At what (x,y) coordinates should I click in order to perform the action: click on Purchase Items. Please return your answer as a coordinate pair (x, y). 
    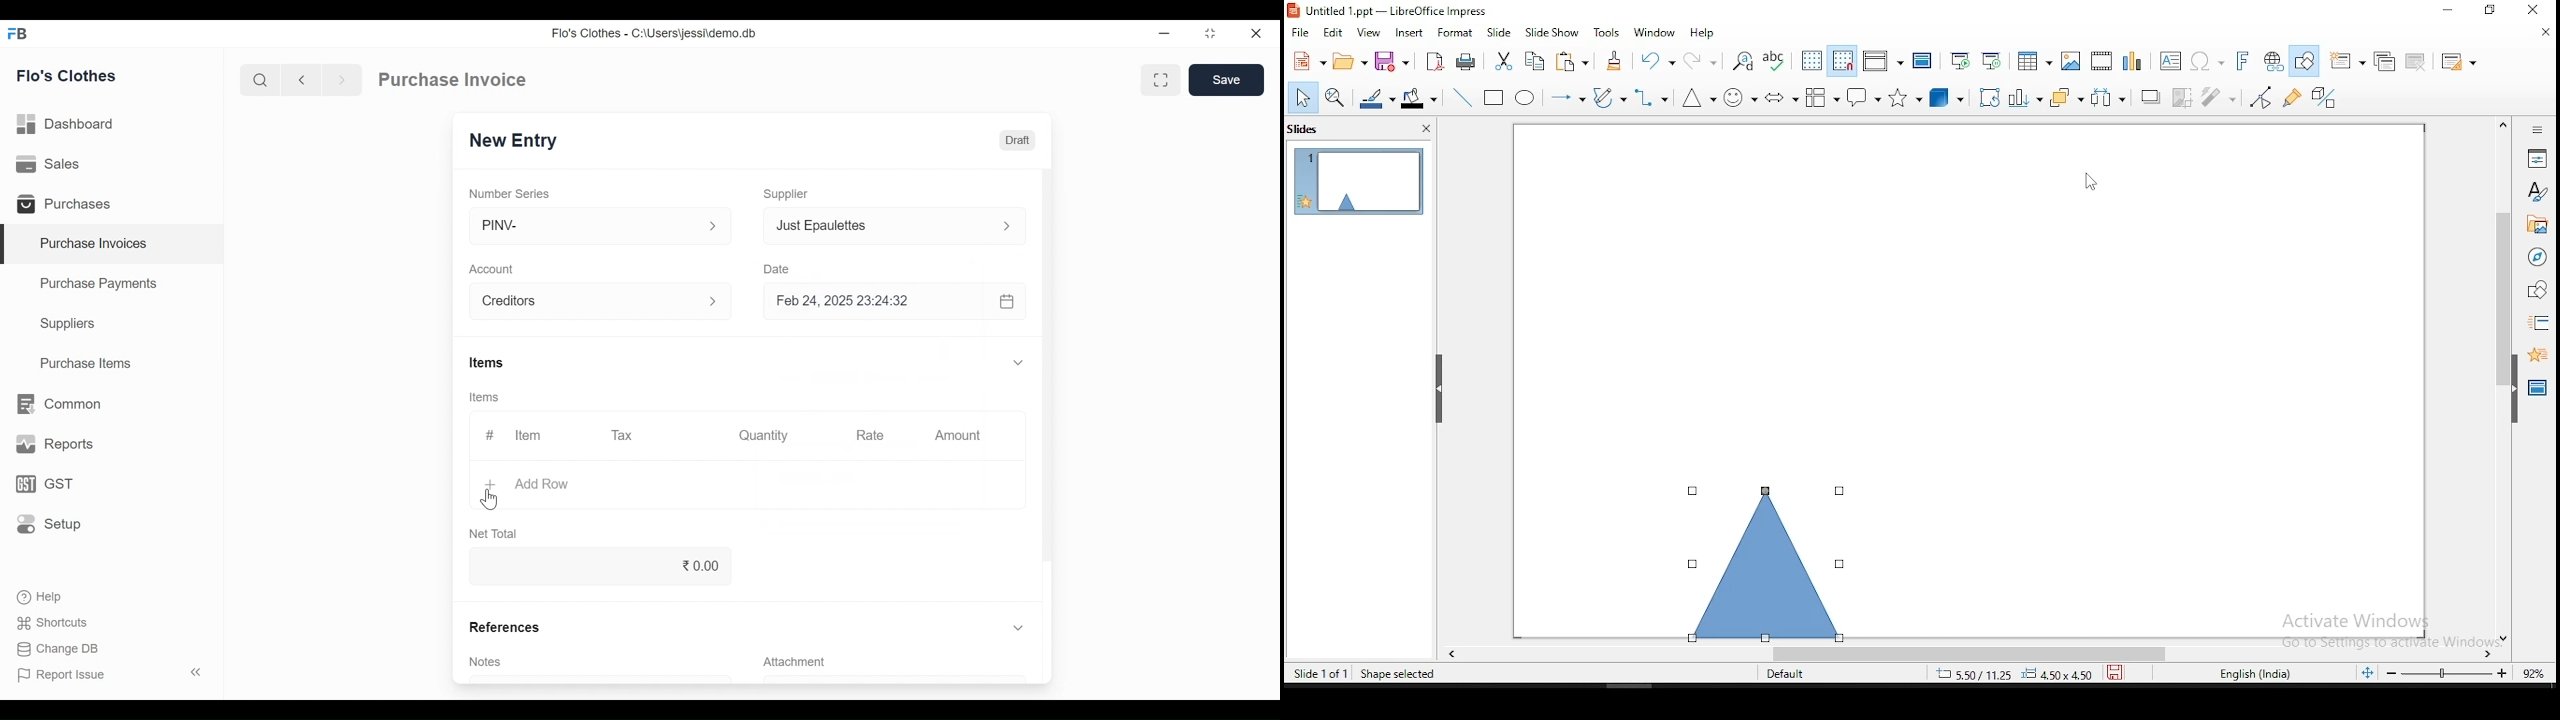
    Looking at the image, I should click on (89, 363).